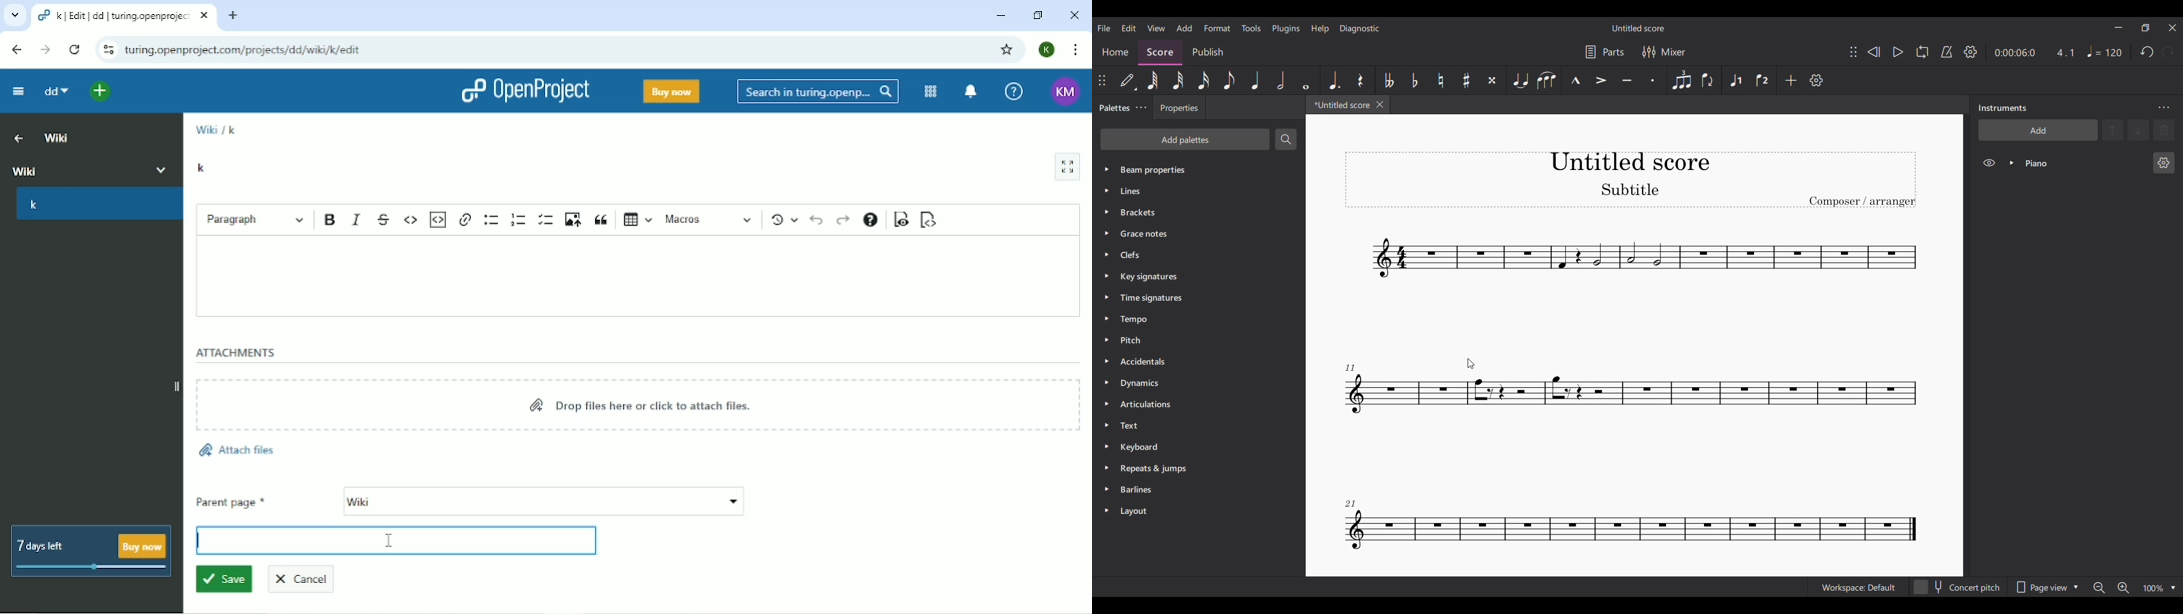 This screenshot has height=616, width=2184. I want to click on Paragraph, so click(256, 218).